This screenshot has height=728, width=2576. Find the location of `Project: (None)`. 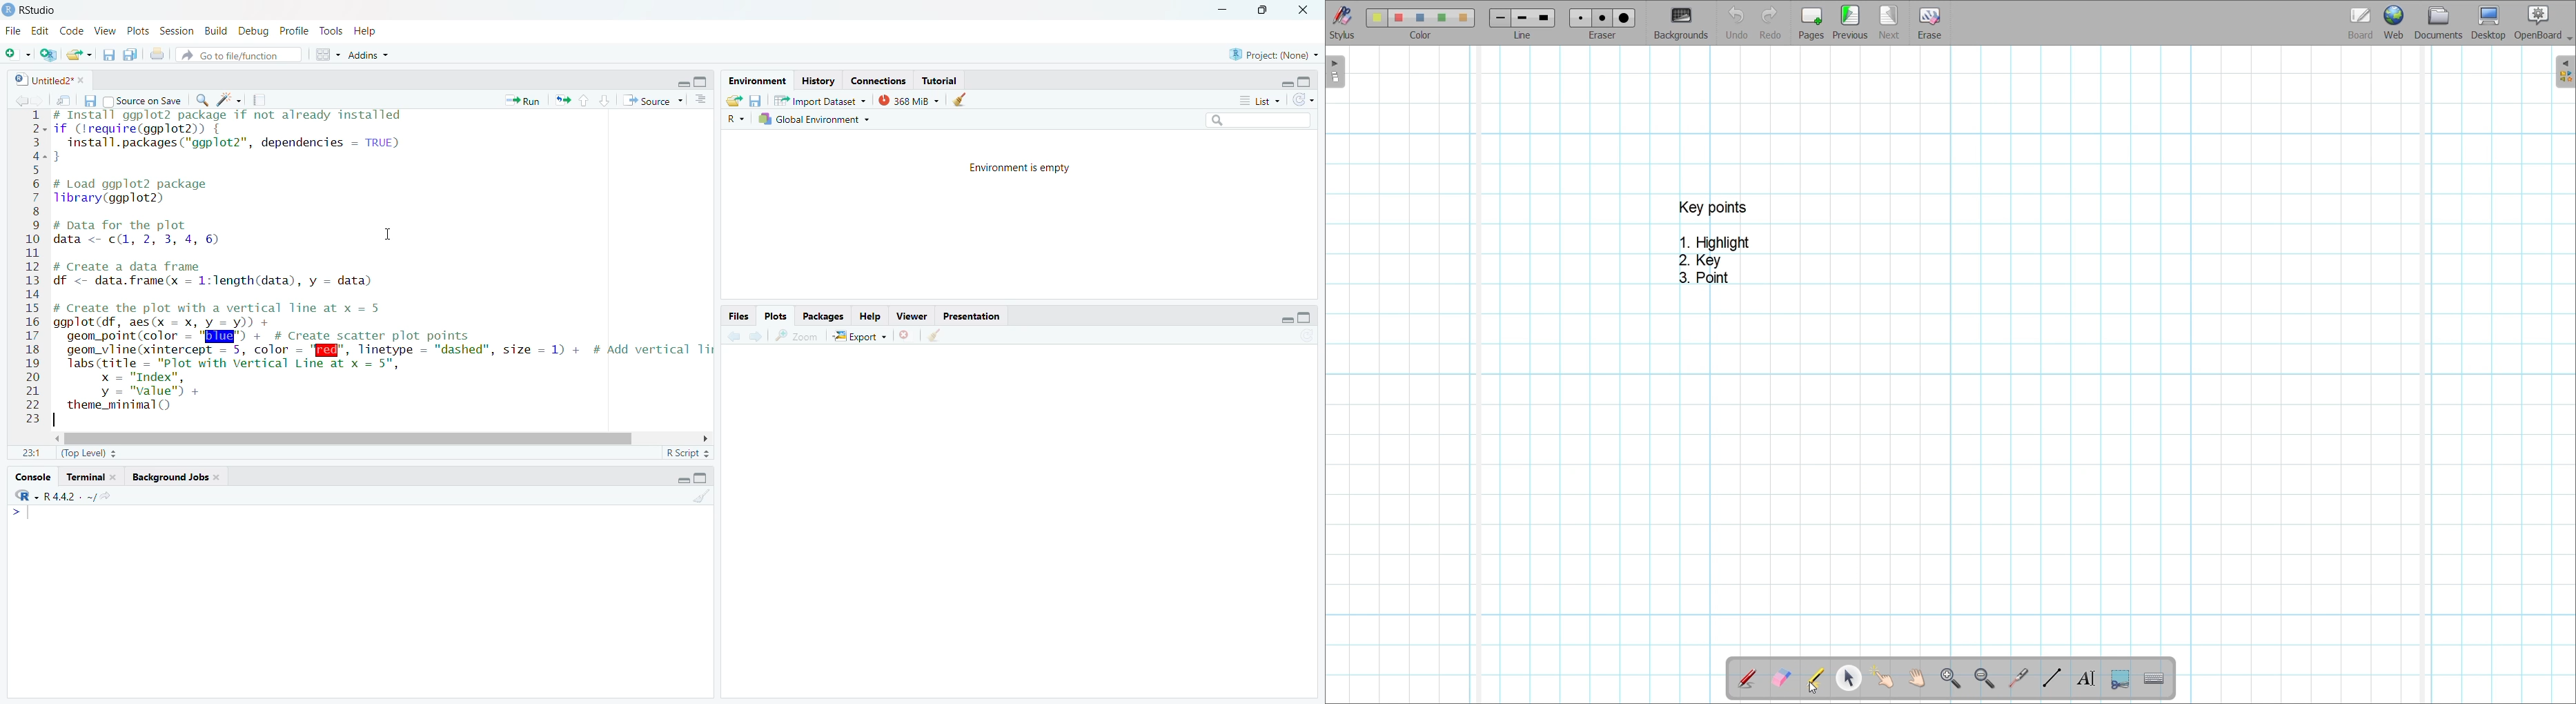

Project: (None) is located at coordinates (1270, 52).